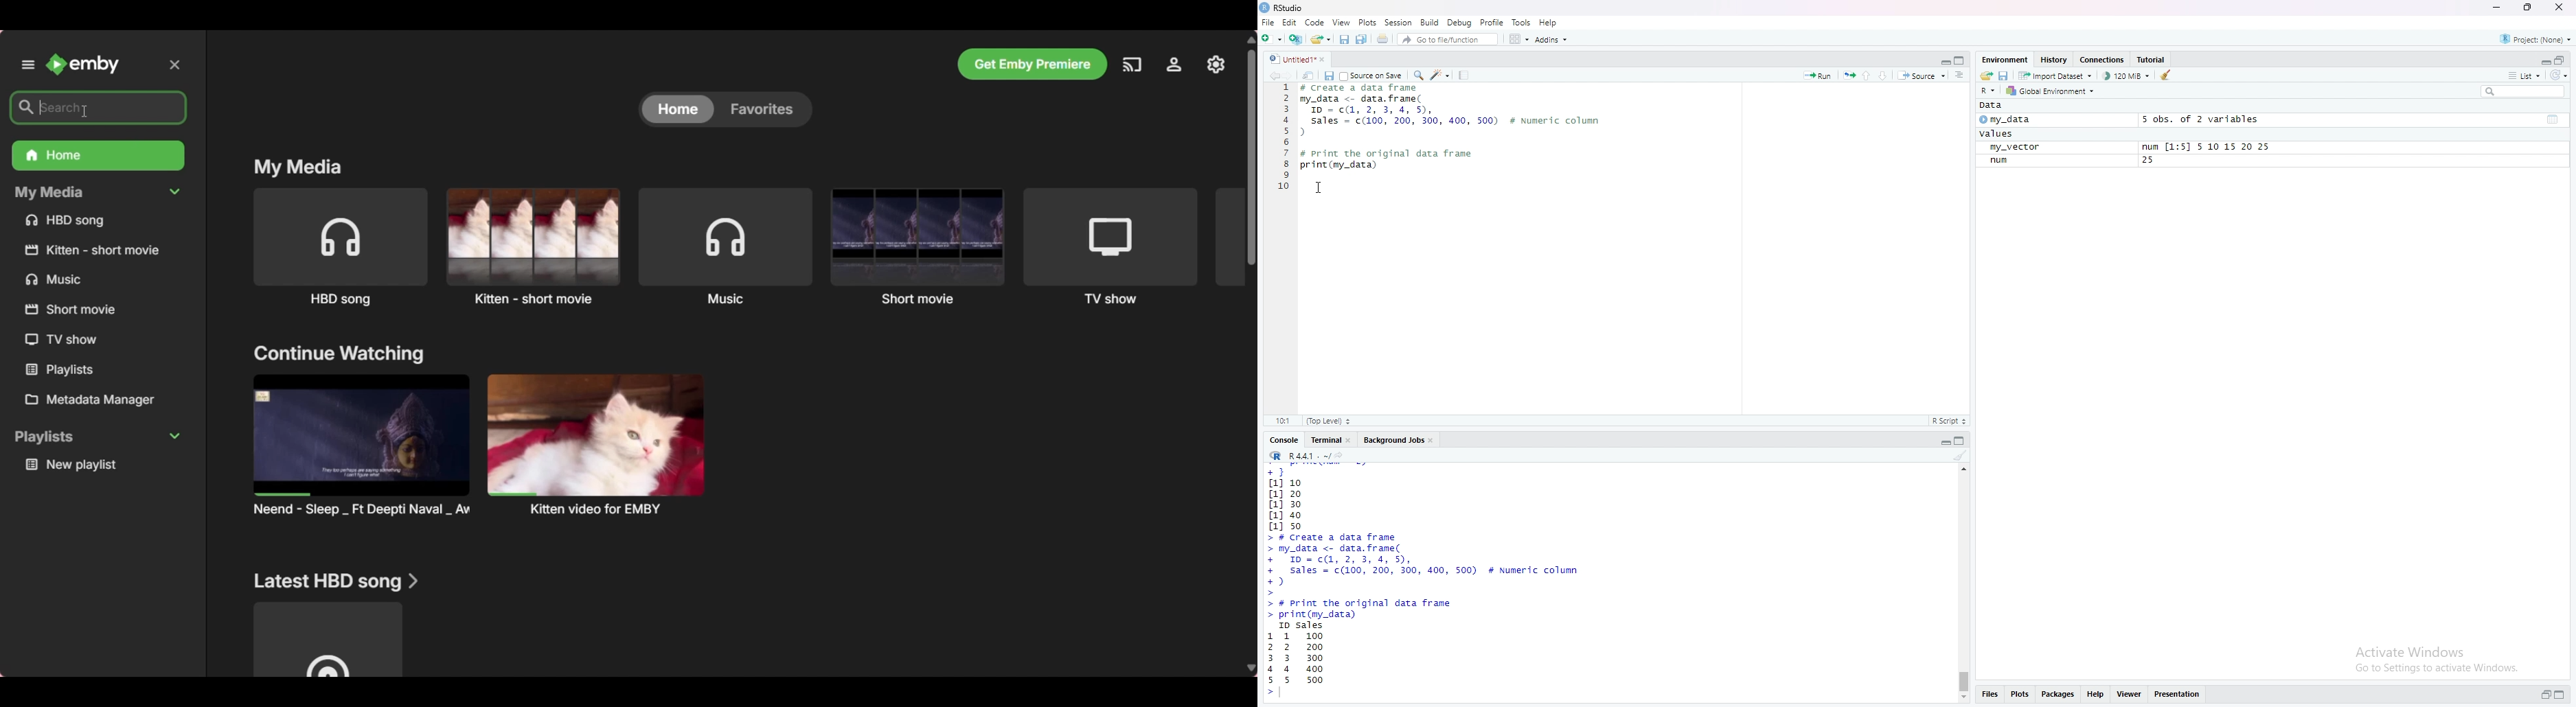 This screenshot has width=2576, height=728. What do you see at coordinates (2204, 119) in the screenshot?
I see `5 obs. of 2 variables` at bounding box center [2204, 119].